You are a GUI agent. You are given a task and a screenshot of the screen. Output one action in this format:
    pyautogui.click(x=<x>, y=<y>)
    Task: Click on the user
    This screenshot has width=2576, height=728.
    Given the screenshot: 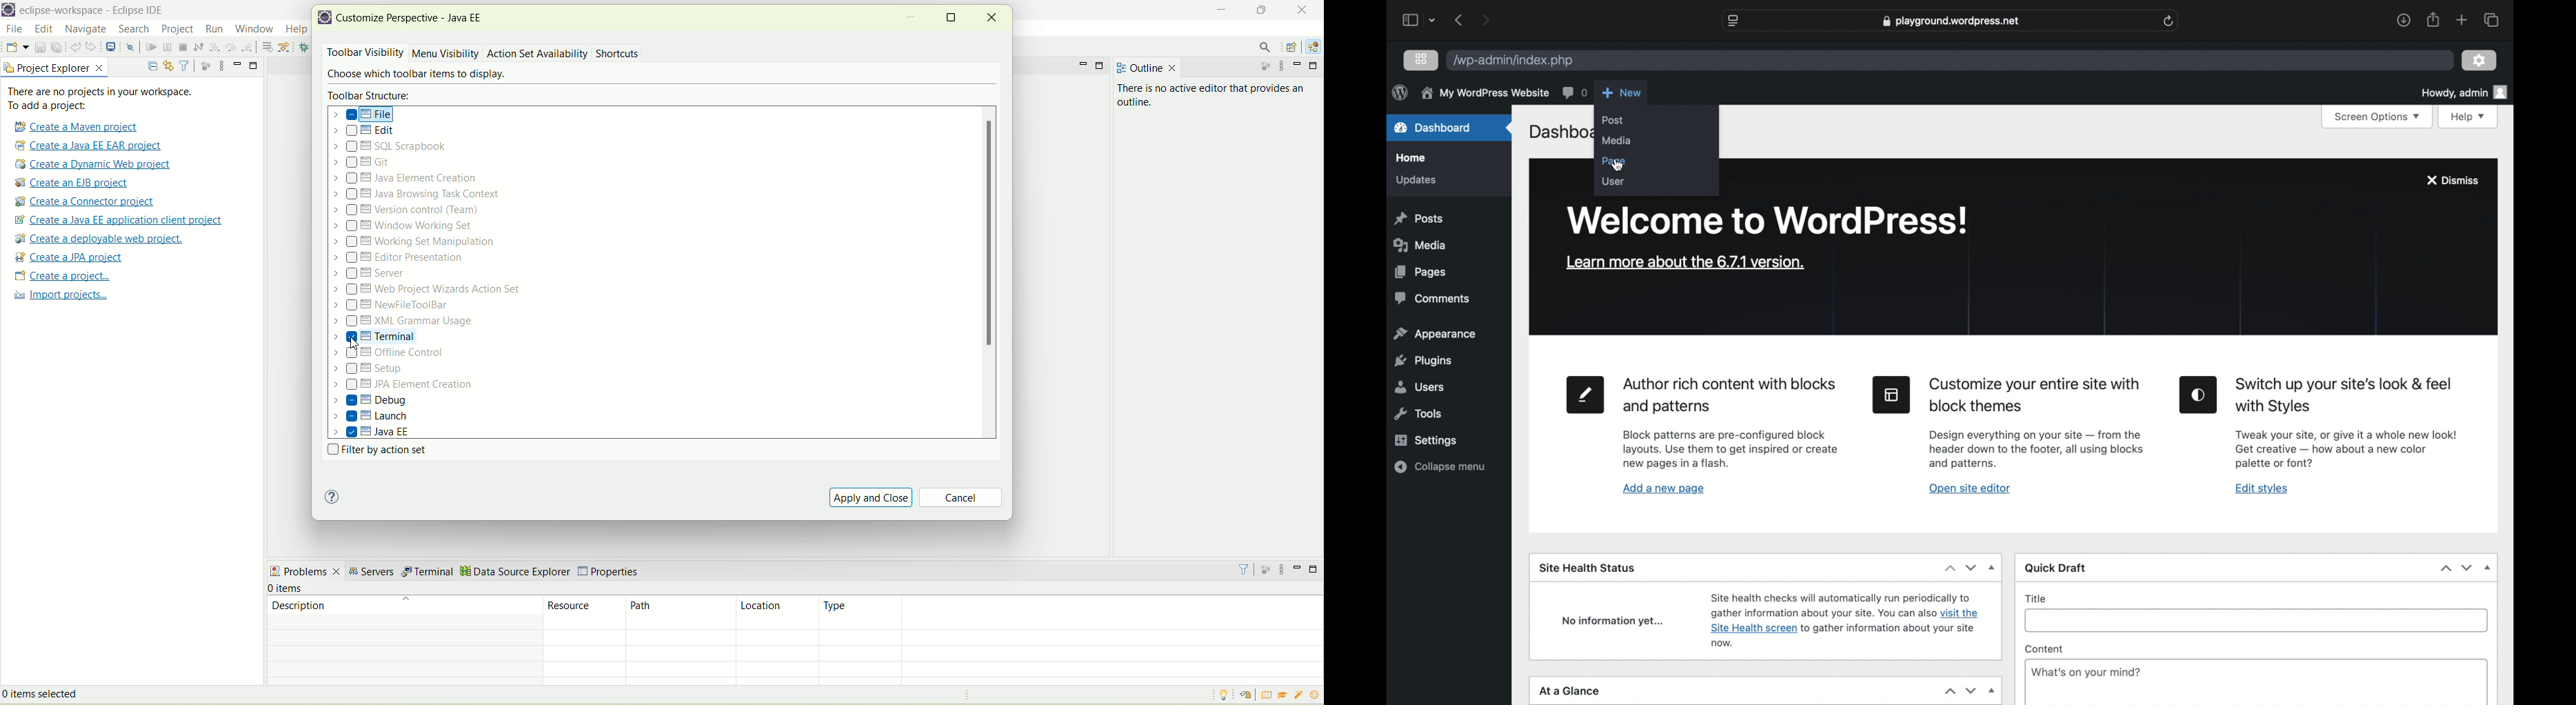 What is the action you would take?
    pyautogui.click(x=1613, y=180)
    